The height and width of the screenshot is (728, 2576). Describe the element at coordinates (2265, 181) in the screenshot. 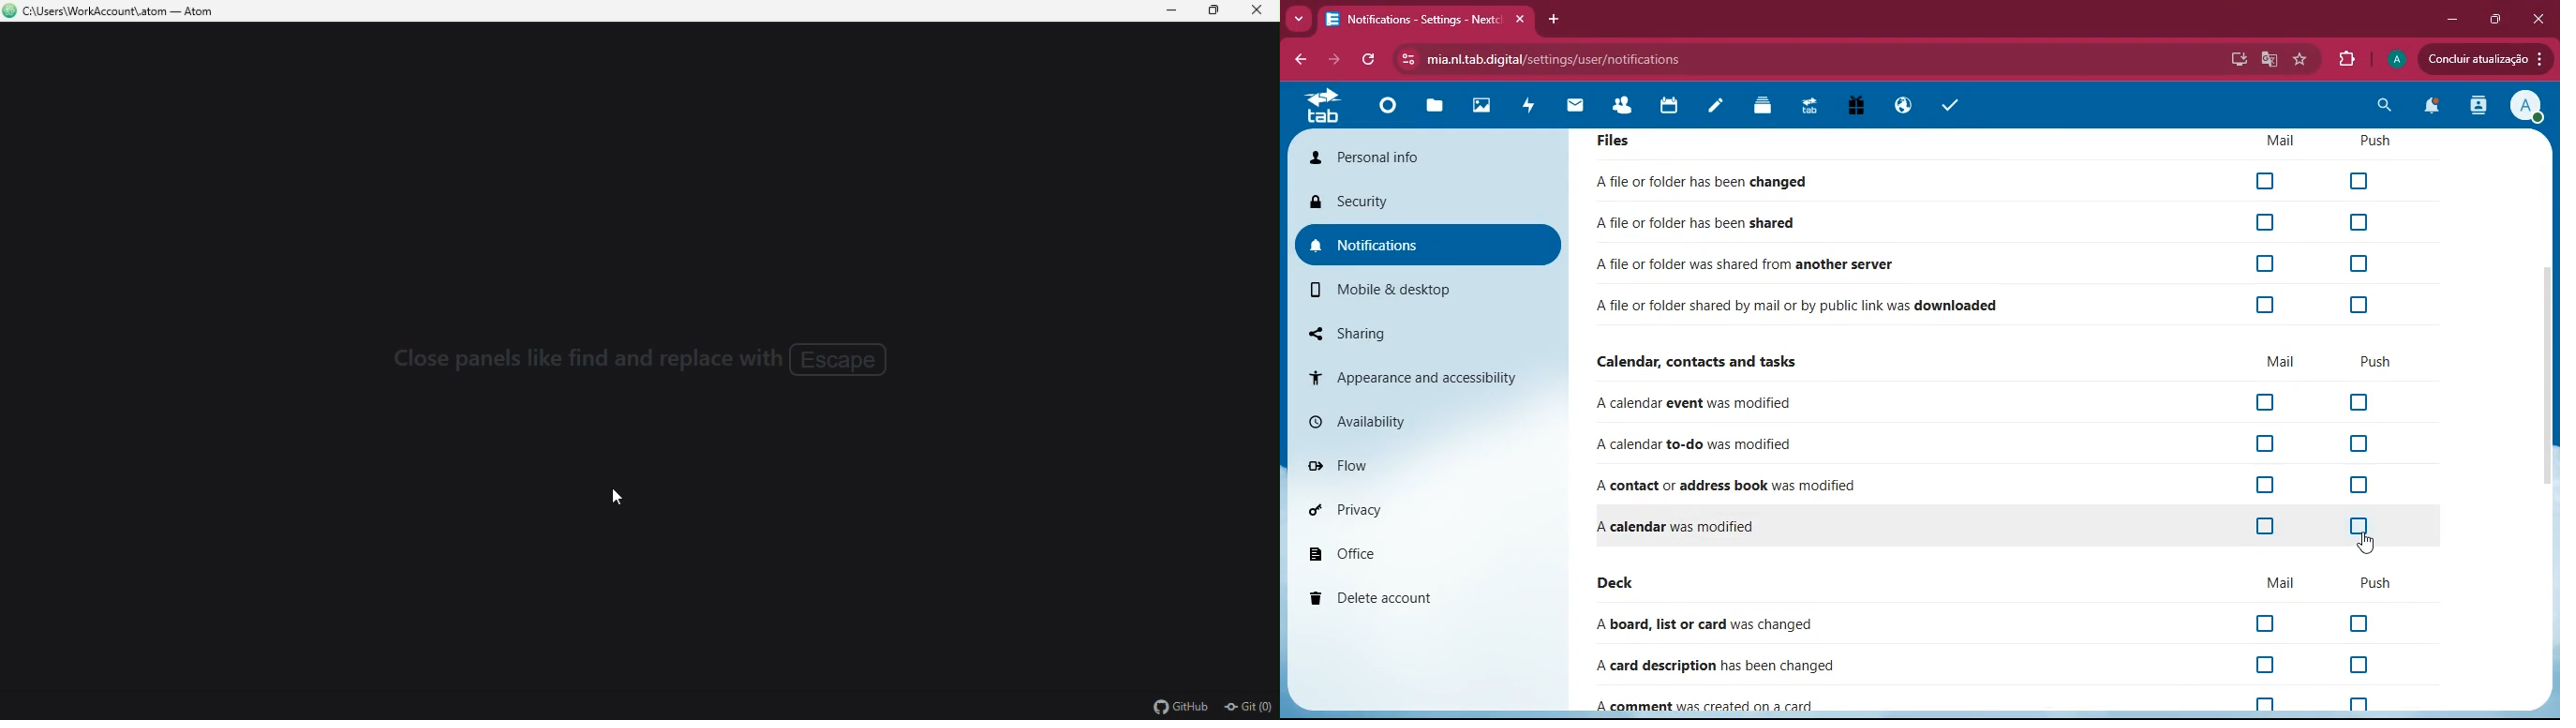

I see `Checkbox` at that location.